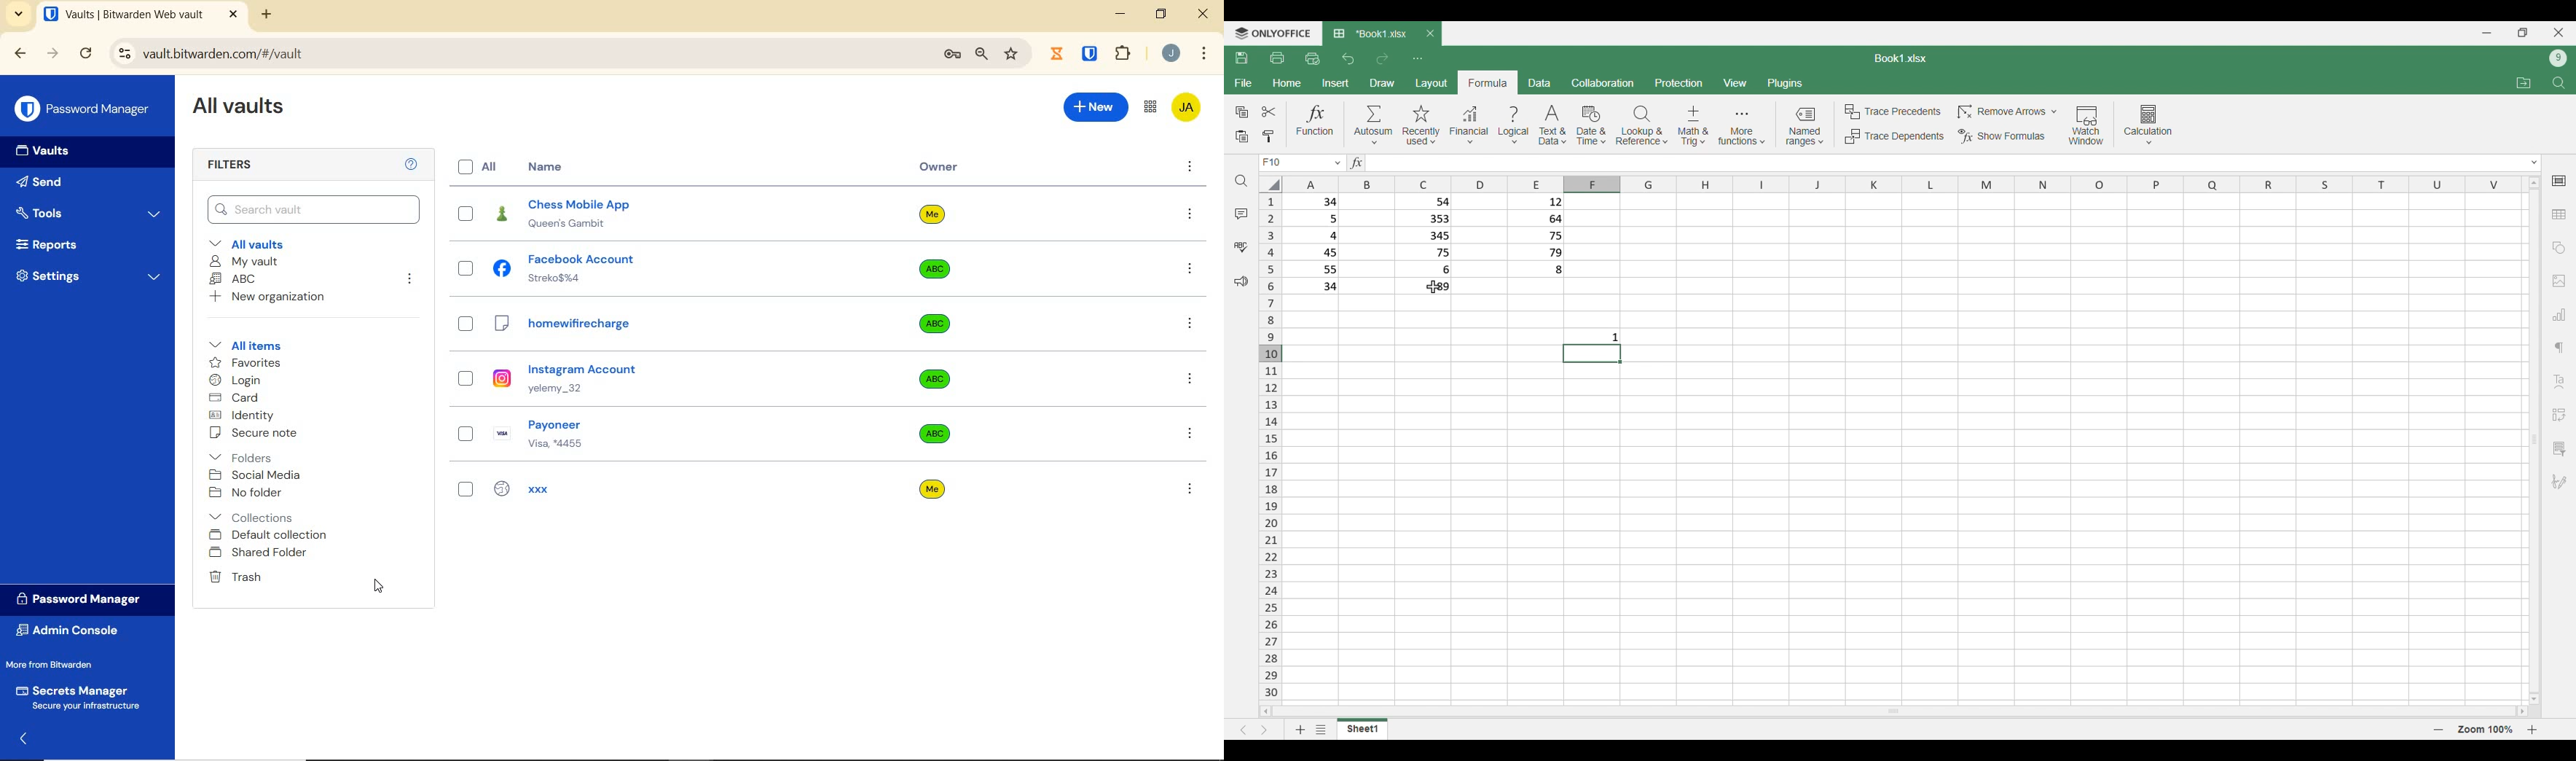 The width and height of the screenshot is (2576, 784). Describe the element at coordinates (2559, 248) in the screenshot. I see `Insert shapes` at that location.